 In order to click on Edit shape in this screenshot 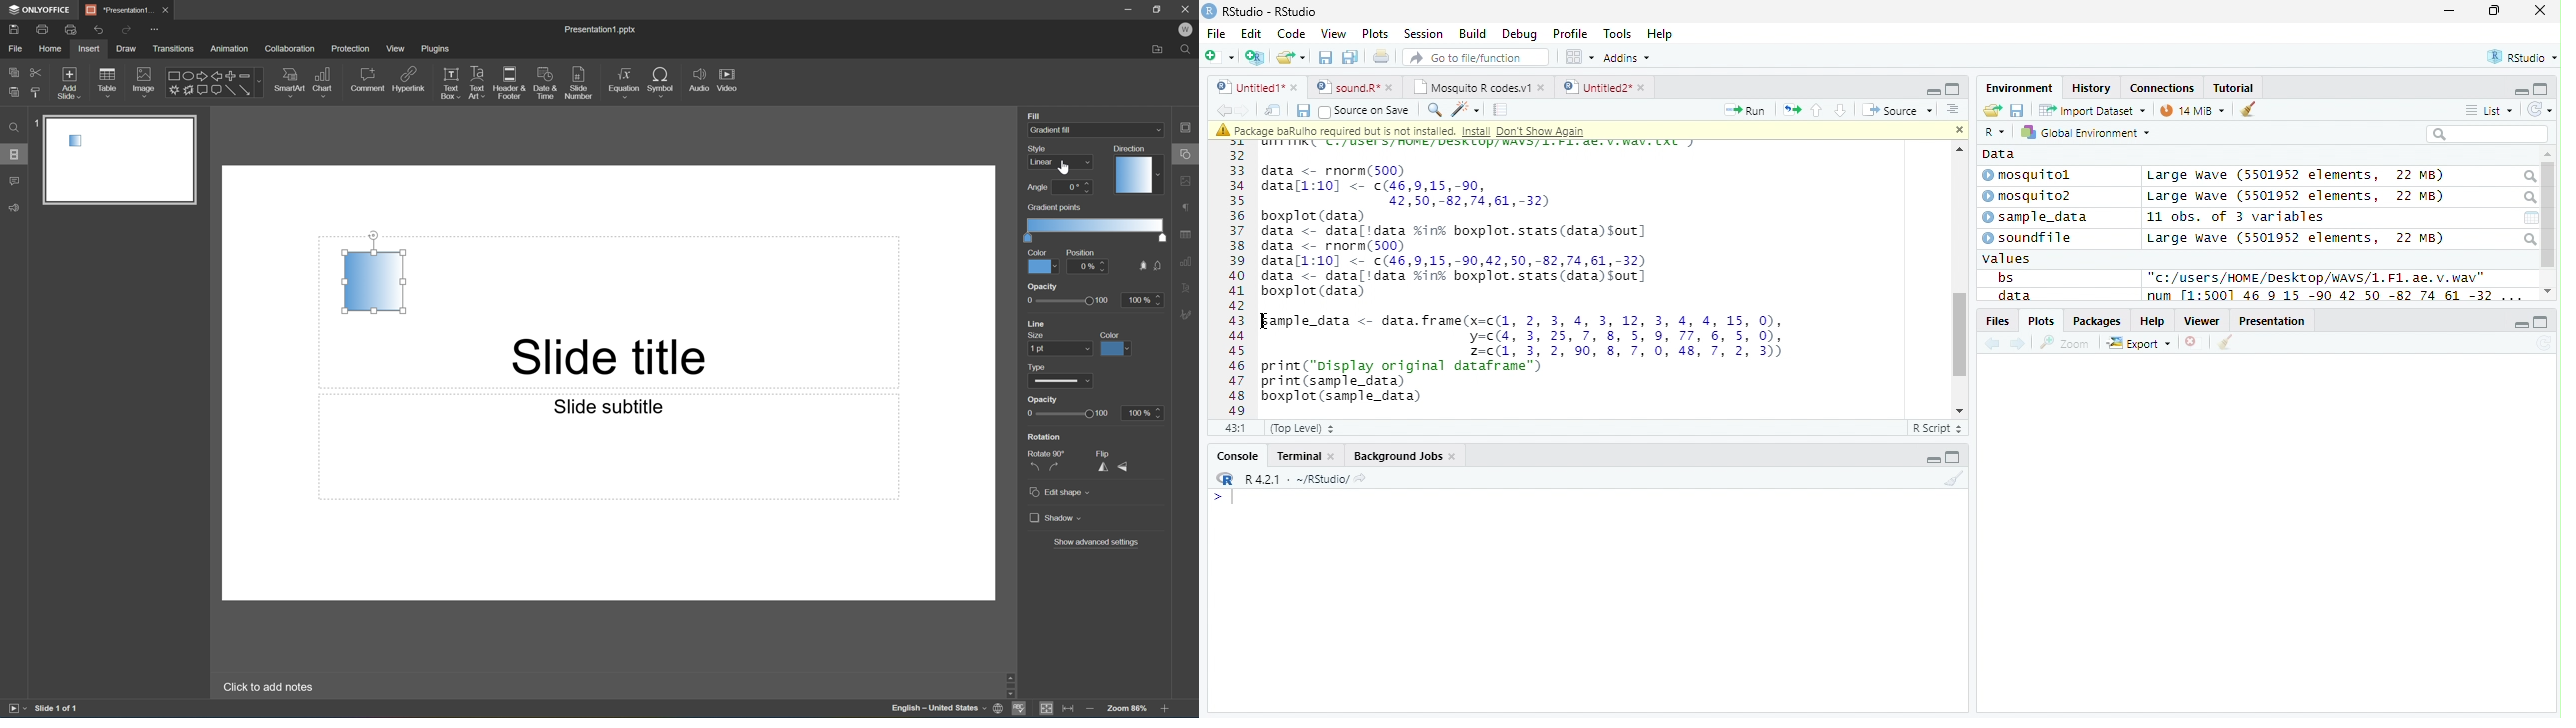, I will do `click(1061, 494)`.